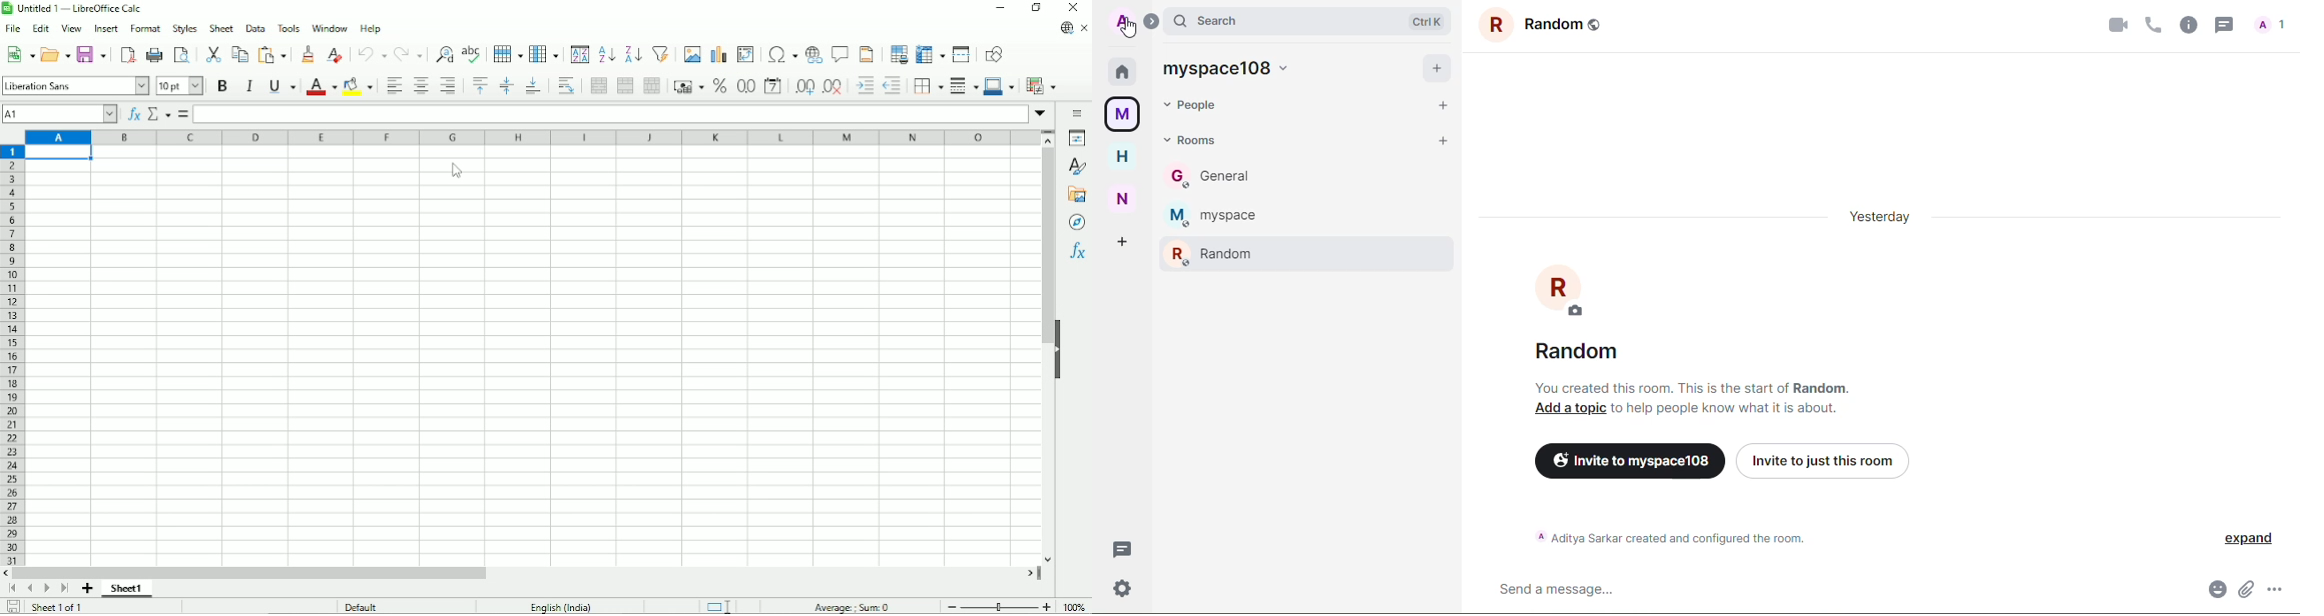  Describe the element at coordinates (1444, 141) in the screenshot. I see `add` at that location.